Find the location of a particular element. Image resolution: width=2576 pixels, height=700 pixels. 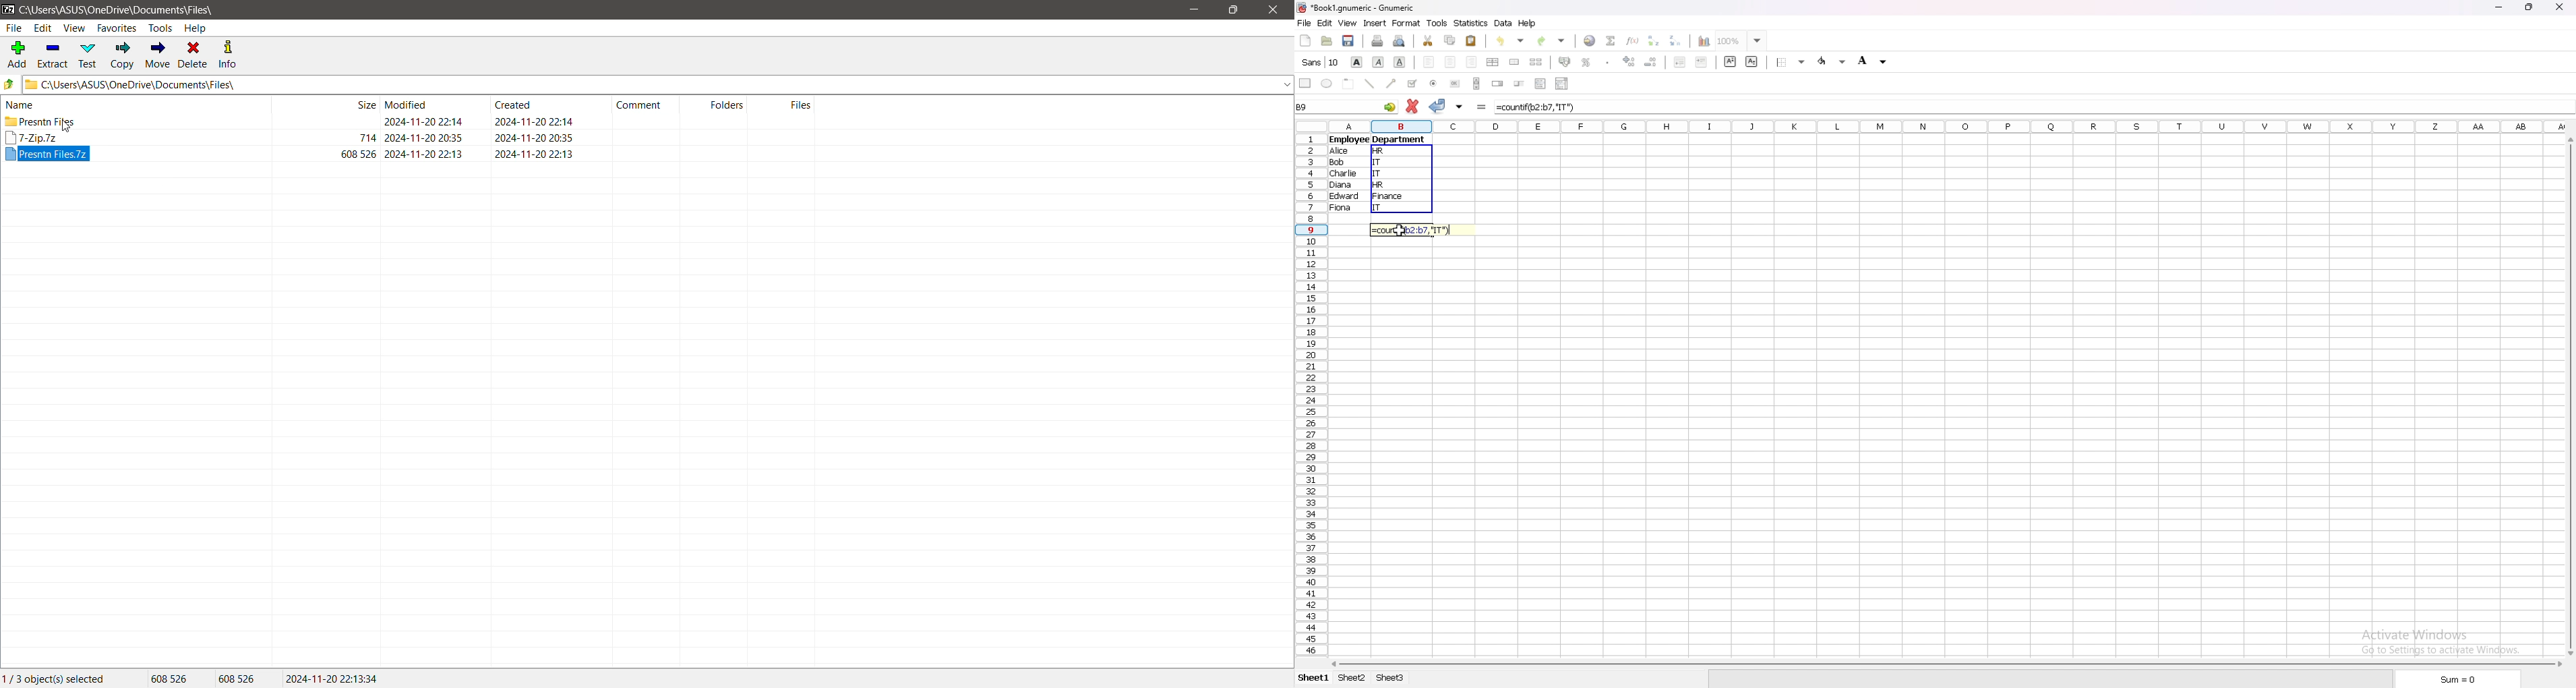

Extract is located at coordinates (54, 54).